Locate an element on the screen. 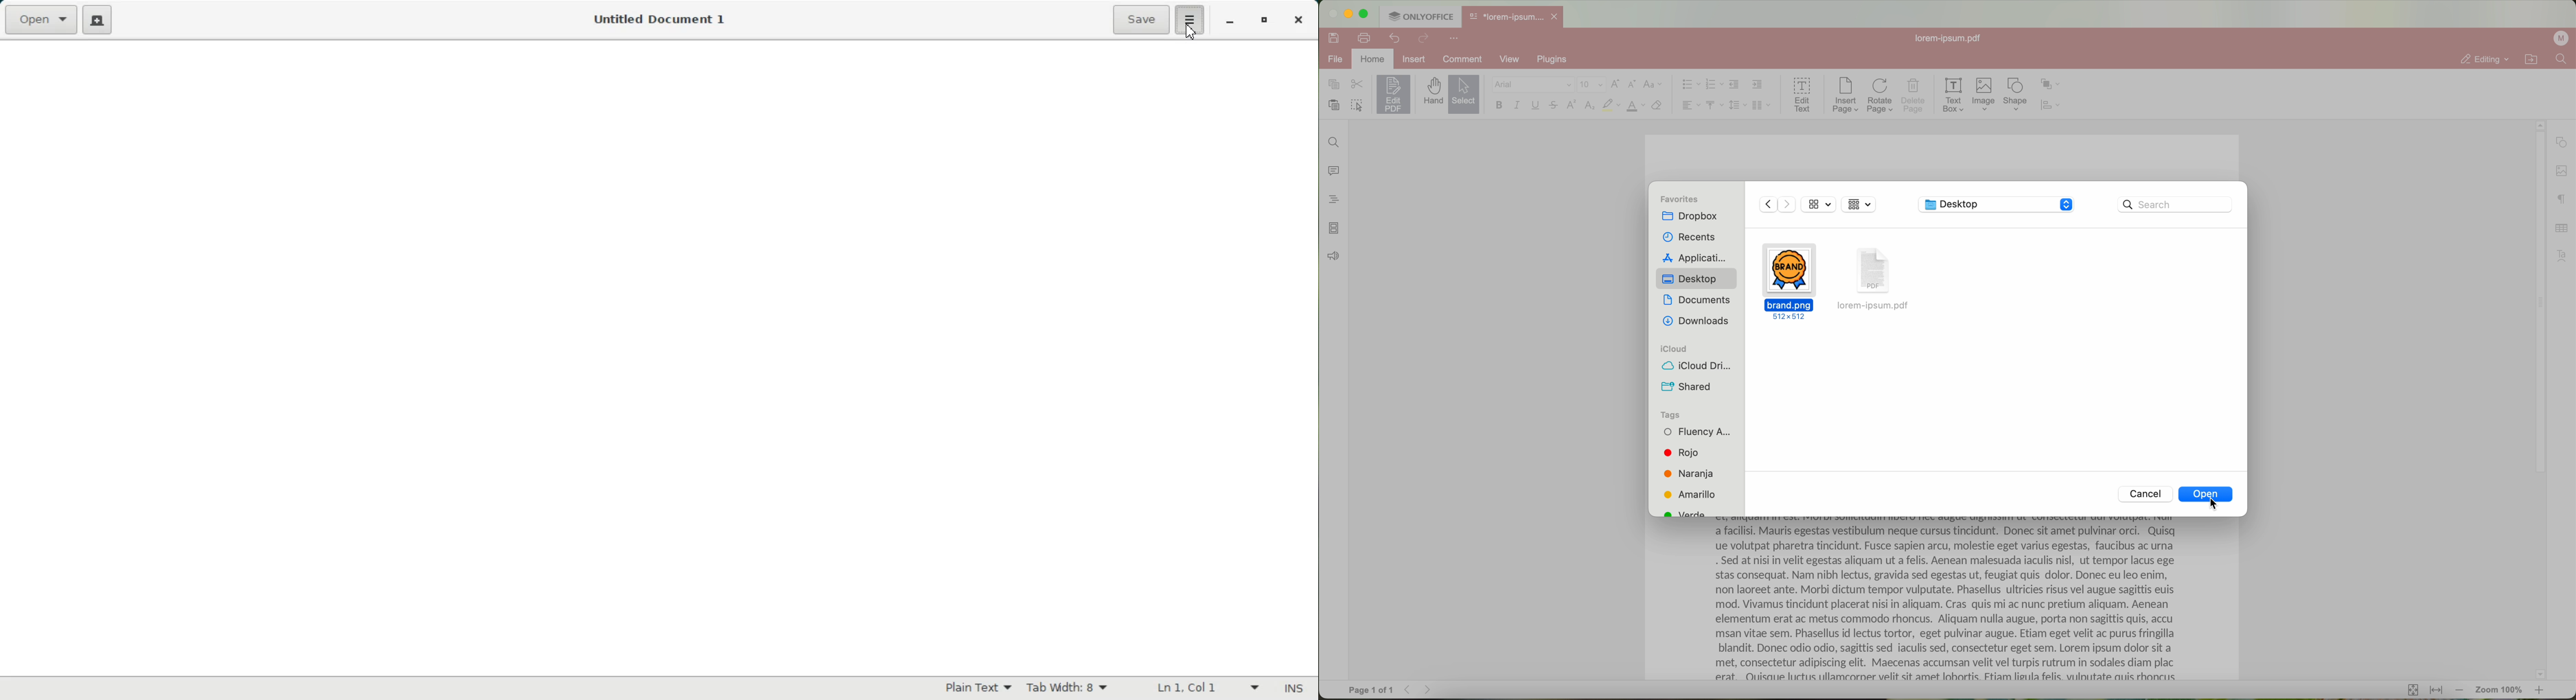 This screenshot has width=2576, height=700. minimize is located at coordinates (1347, 13).